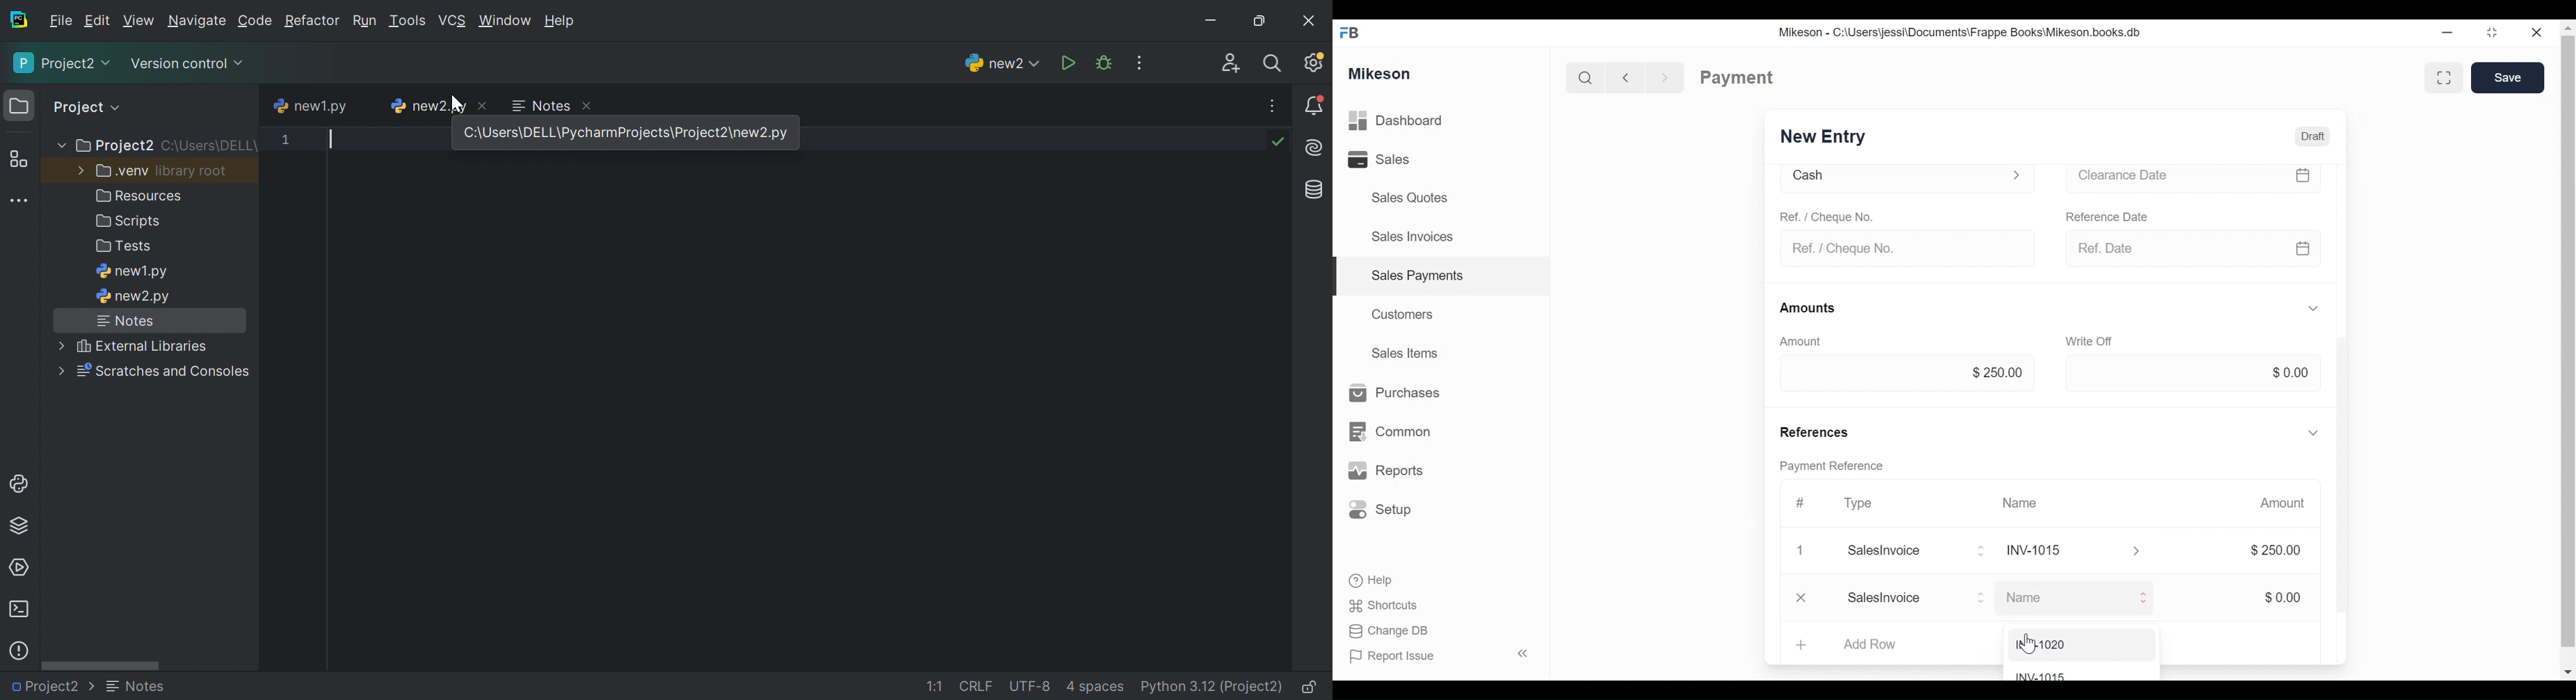 The image size is (2576, 700). I want to click on INY1015, so click(2085, 551).